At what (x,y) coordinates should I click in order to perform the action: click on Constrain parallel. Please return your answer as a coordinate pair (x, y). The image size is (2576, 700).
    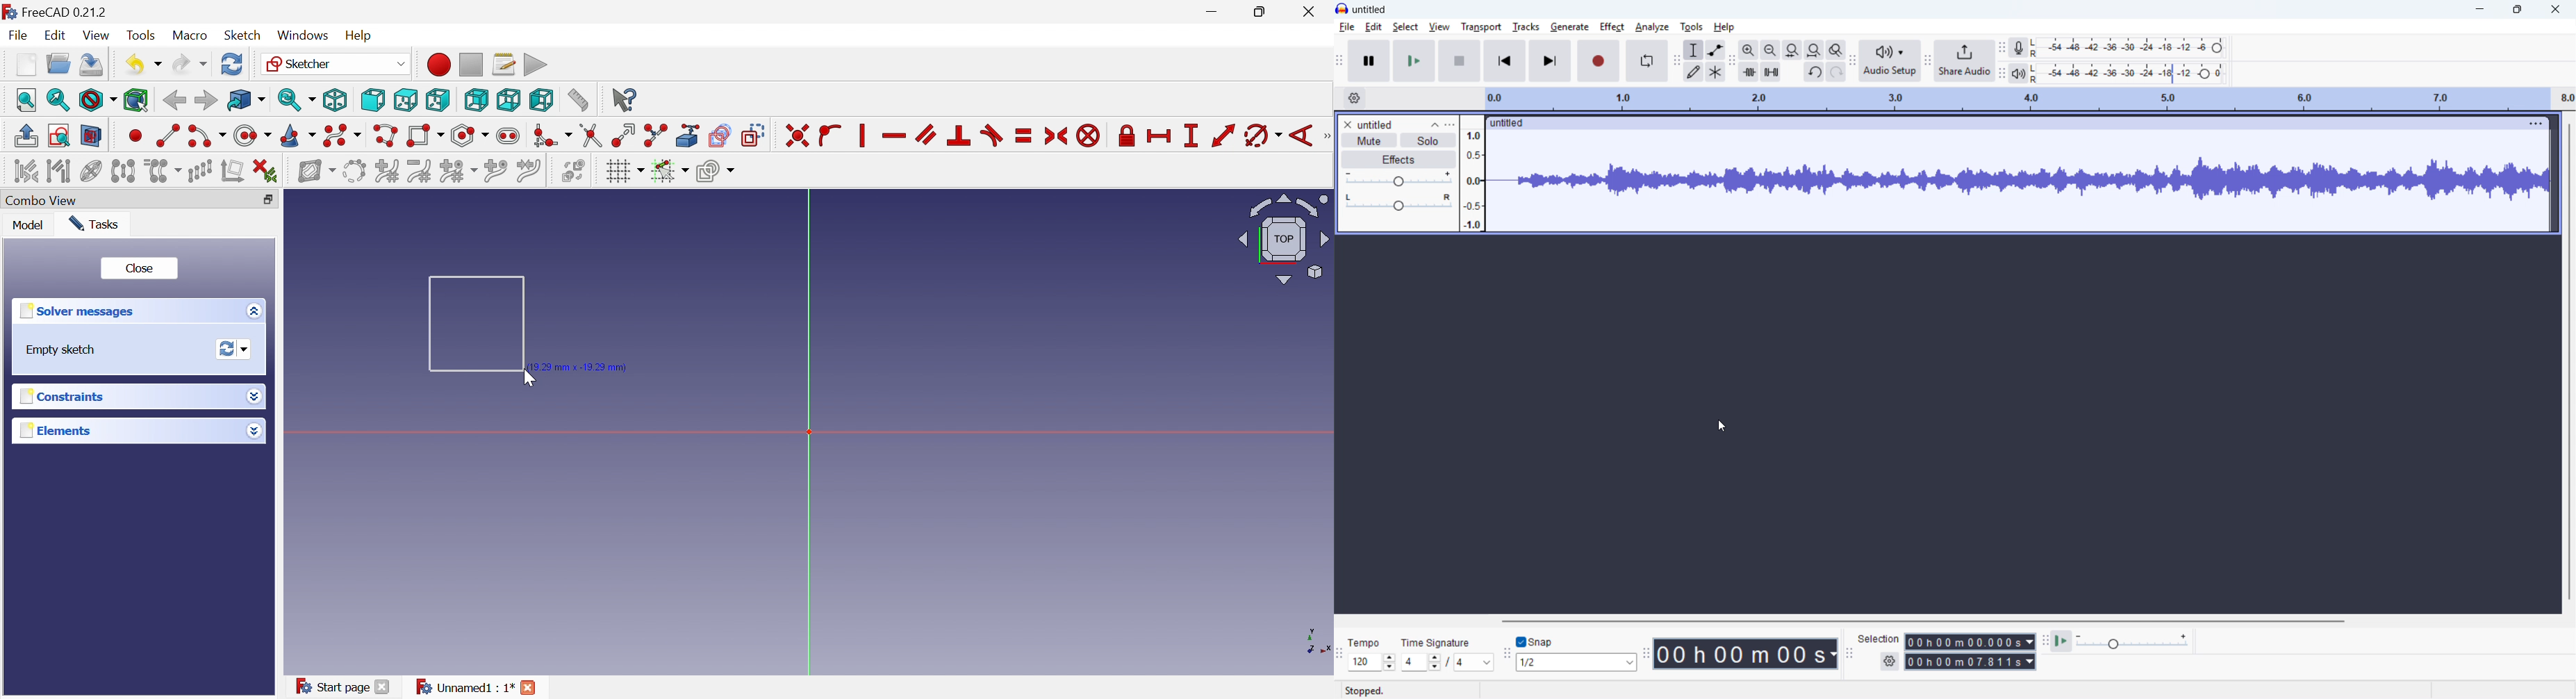
    Looking at the image, I should click on (925, 134).